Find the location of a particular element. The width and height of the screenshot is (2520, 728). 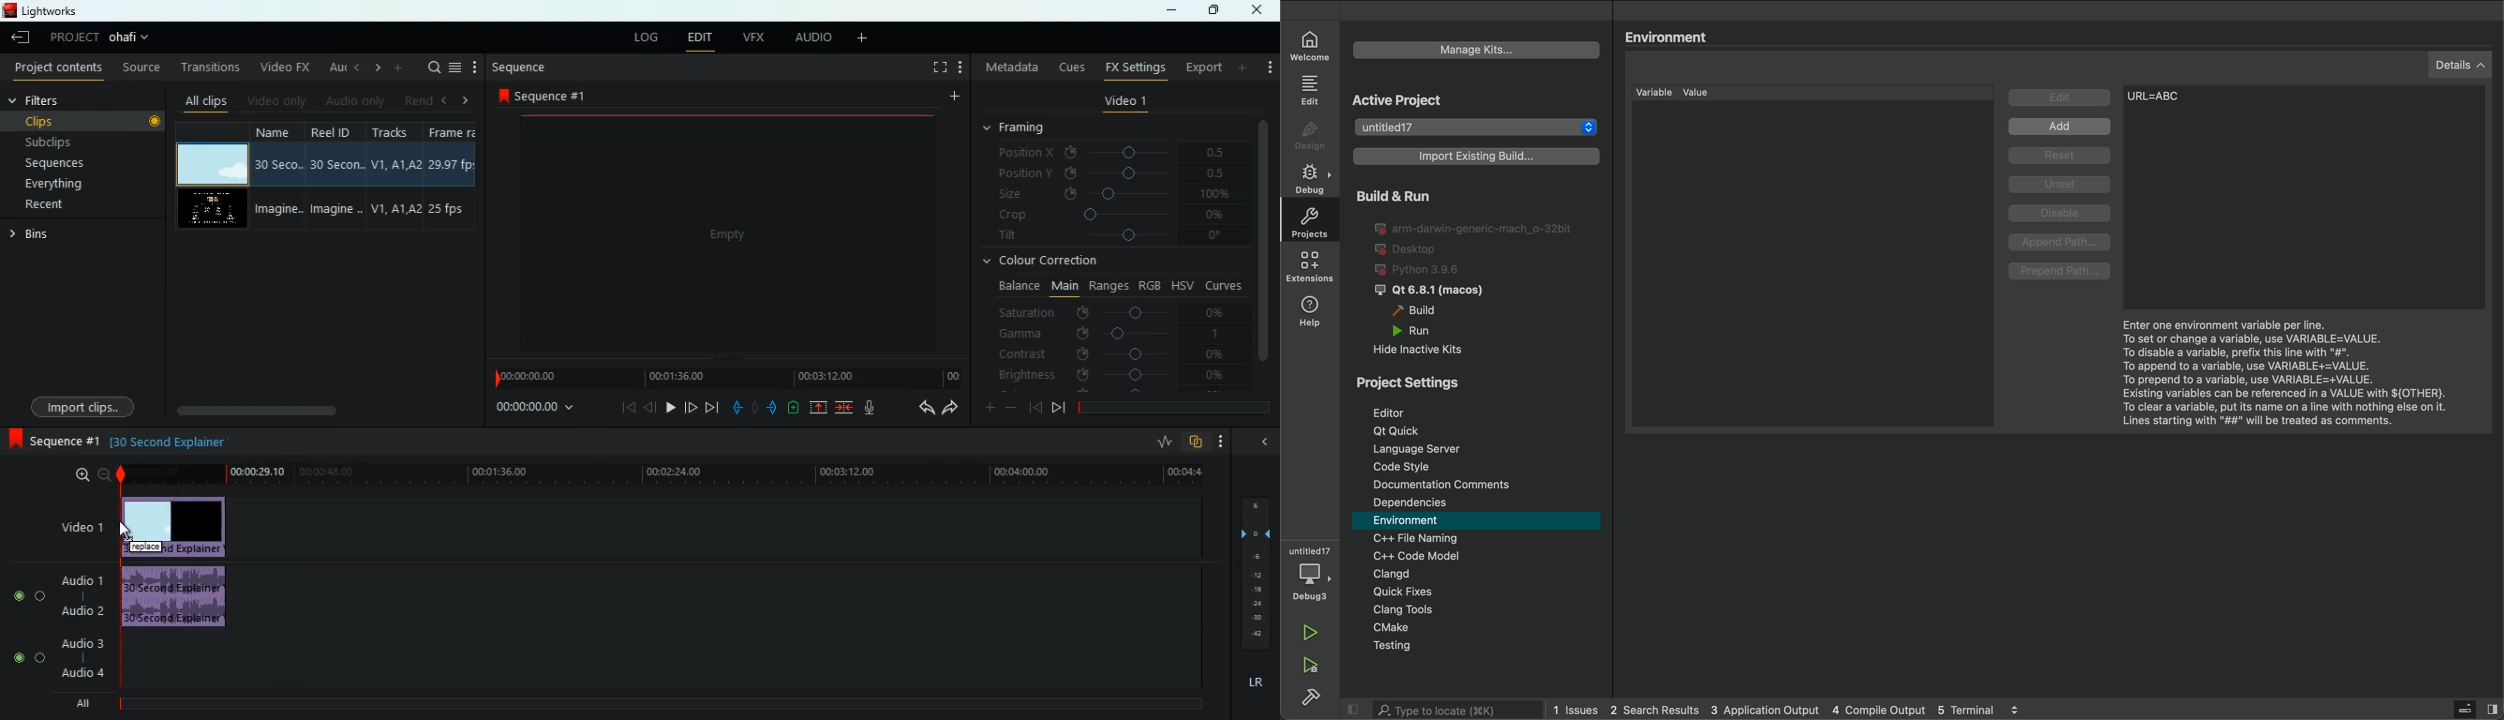

rgb is located at coordinates (1151, 284).